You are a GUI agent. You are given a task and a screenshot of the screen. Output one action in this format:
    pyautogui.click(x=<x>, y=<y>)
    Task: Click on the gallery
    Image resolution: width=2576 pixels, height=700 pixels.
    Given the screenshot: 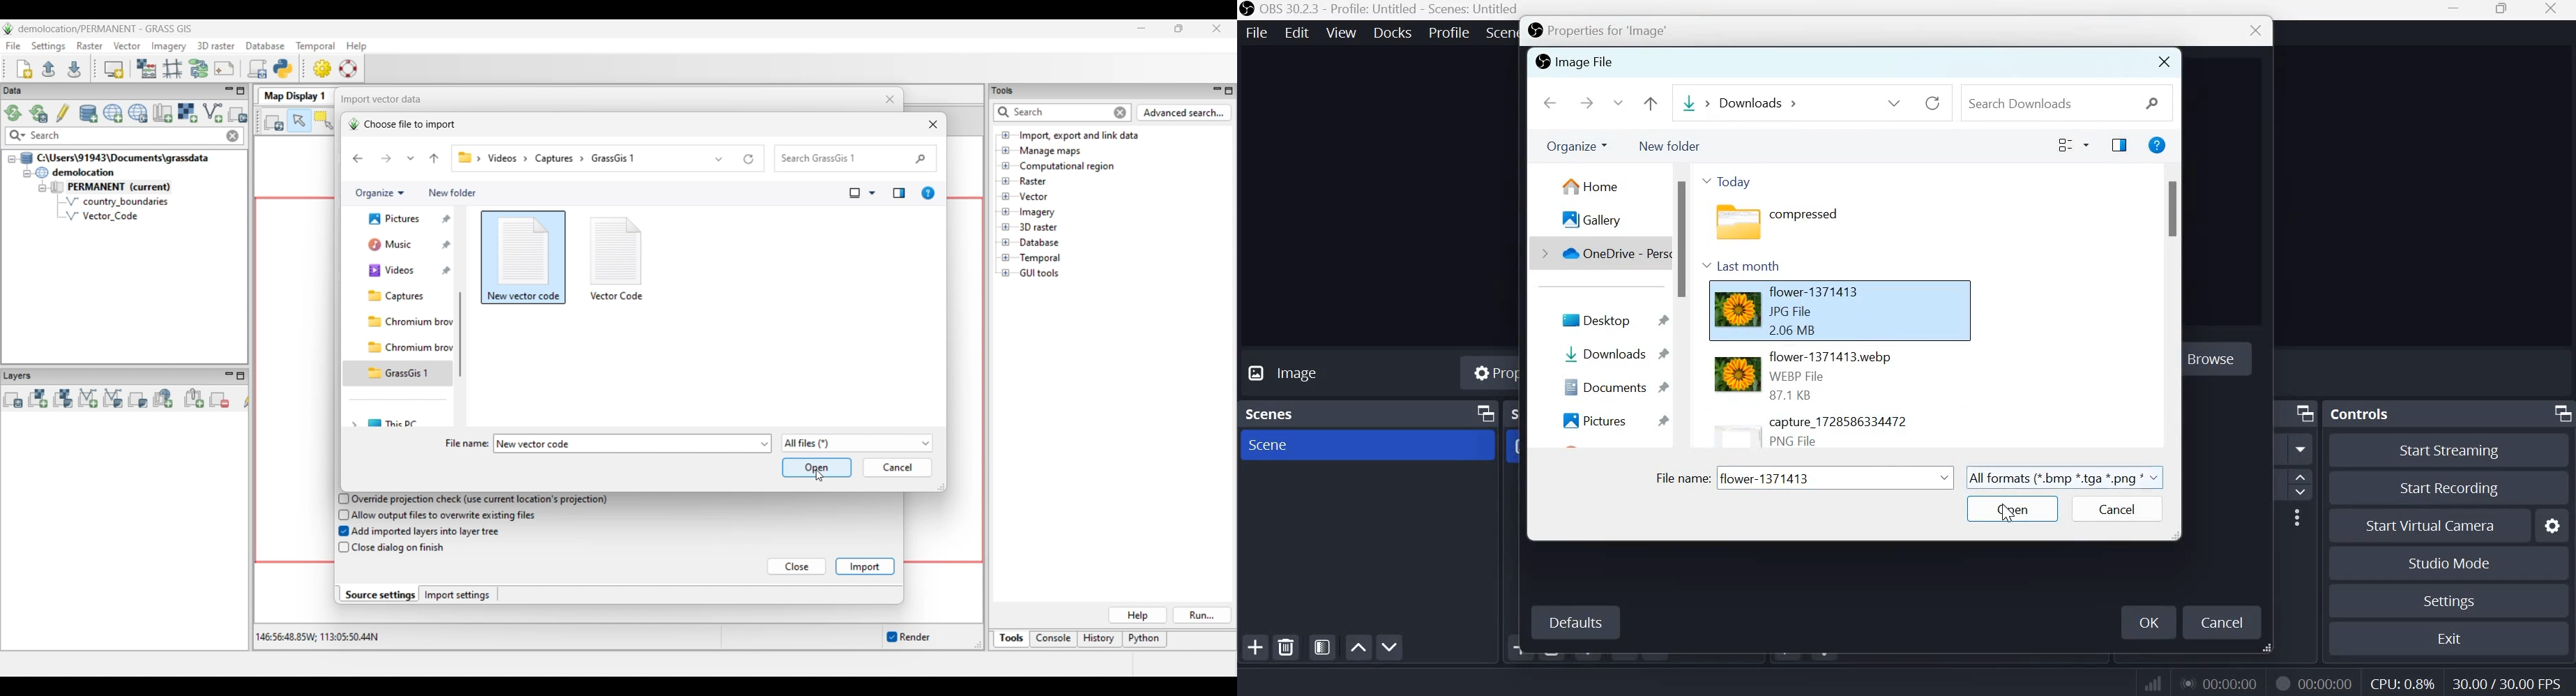 What is the action you would take?
    pyautogui.click(x=1589, y=220)
    